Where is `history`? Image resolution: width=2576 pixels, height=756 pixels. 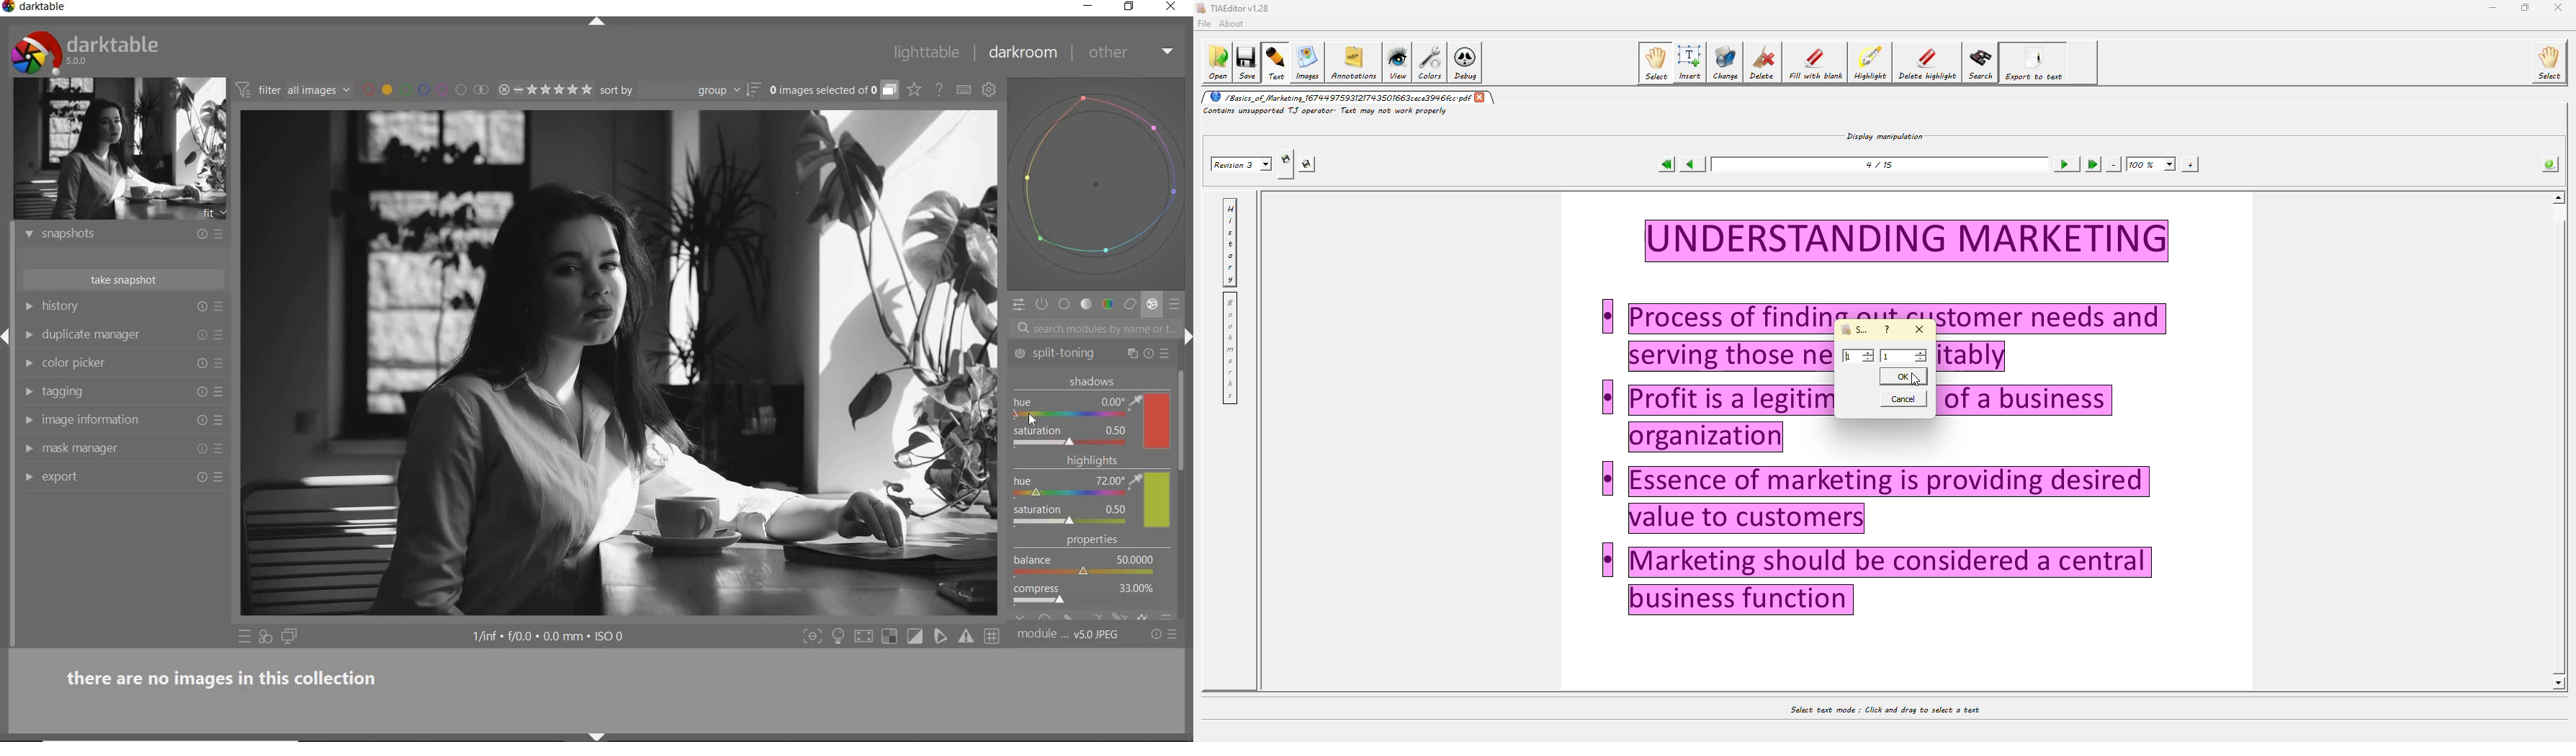
history is located at coordinates (115, 307).